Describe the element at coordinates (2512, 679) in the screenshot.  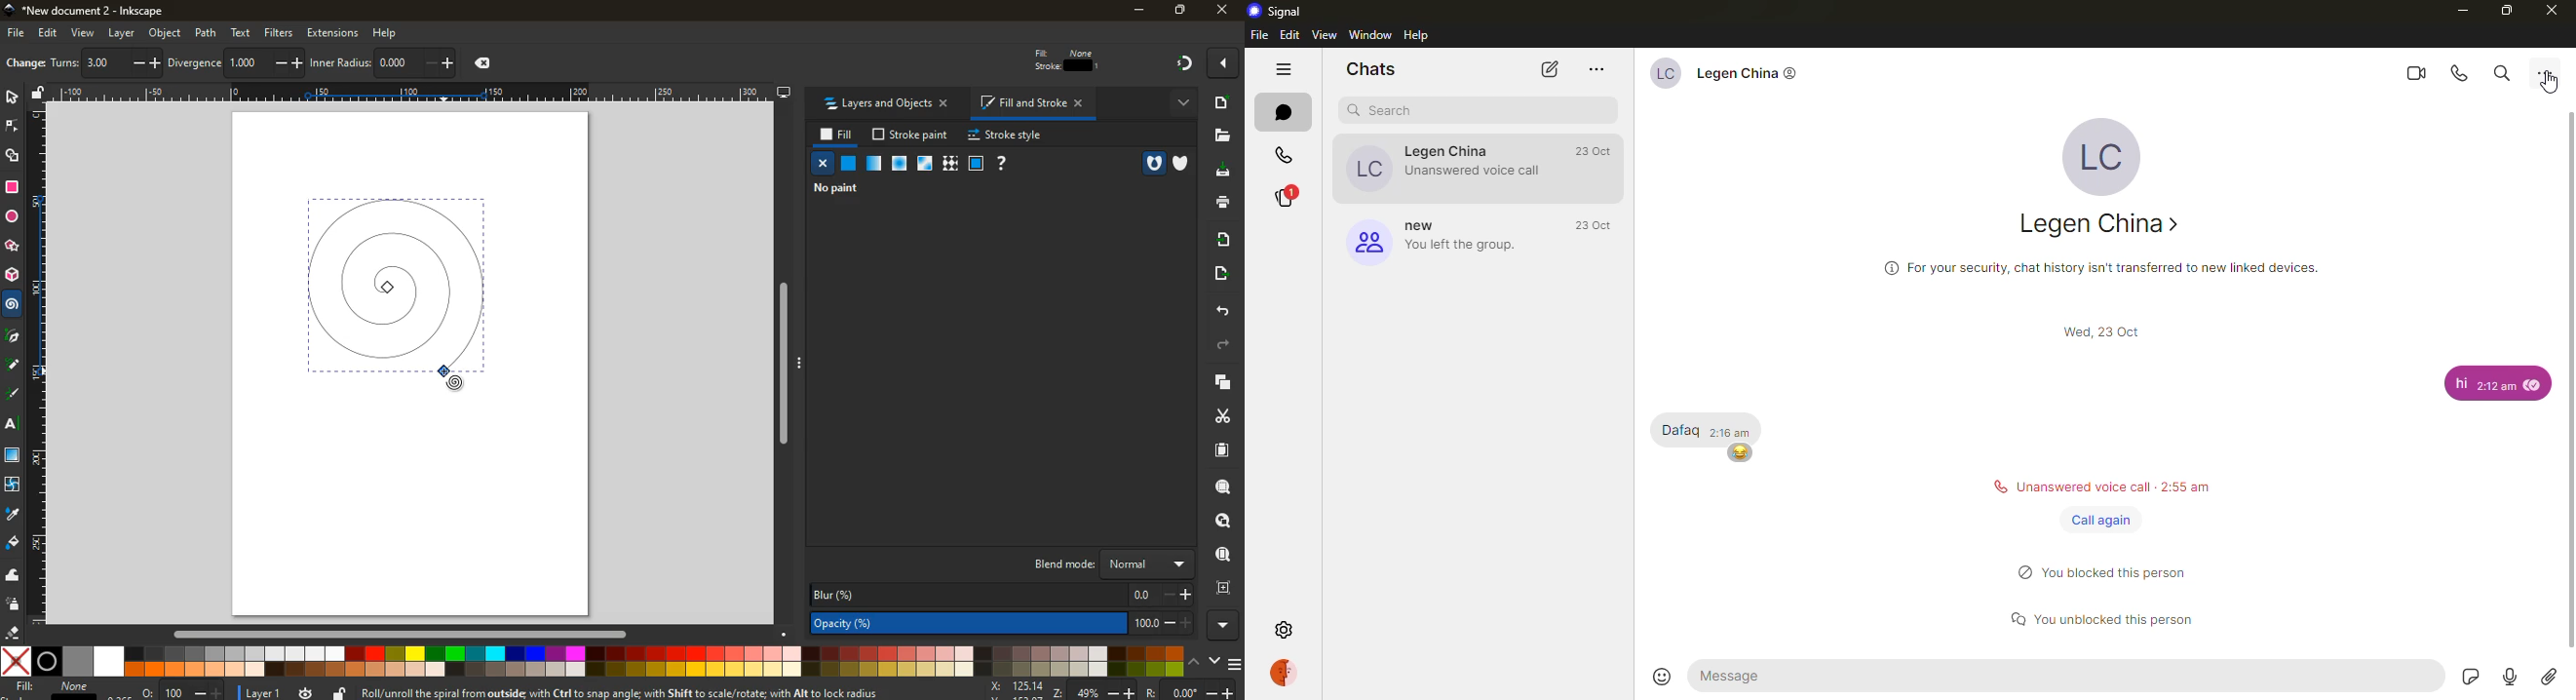
I see `record` at that location.